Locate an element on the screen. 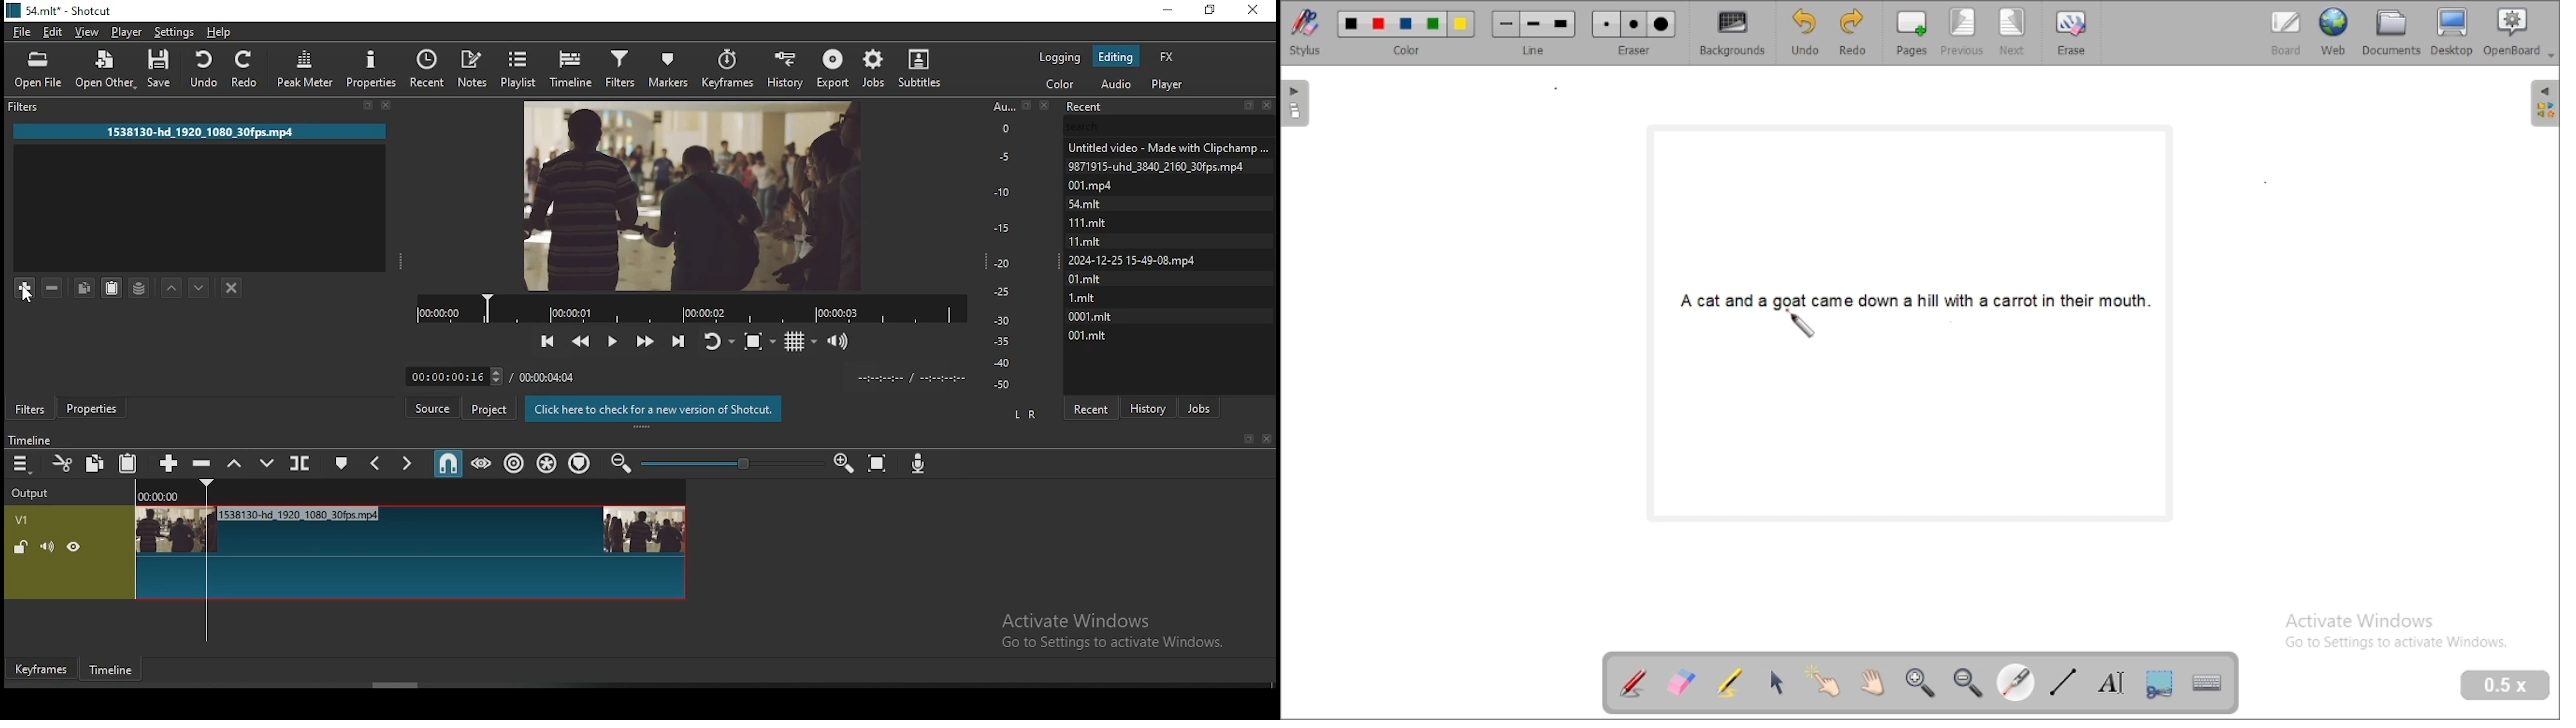 This screenshot has width=2576, height=728. 0l.mit is located at coordinates (1087, 278).